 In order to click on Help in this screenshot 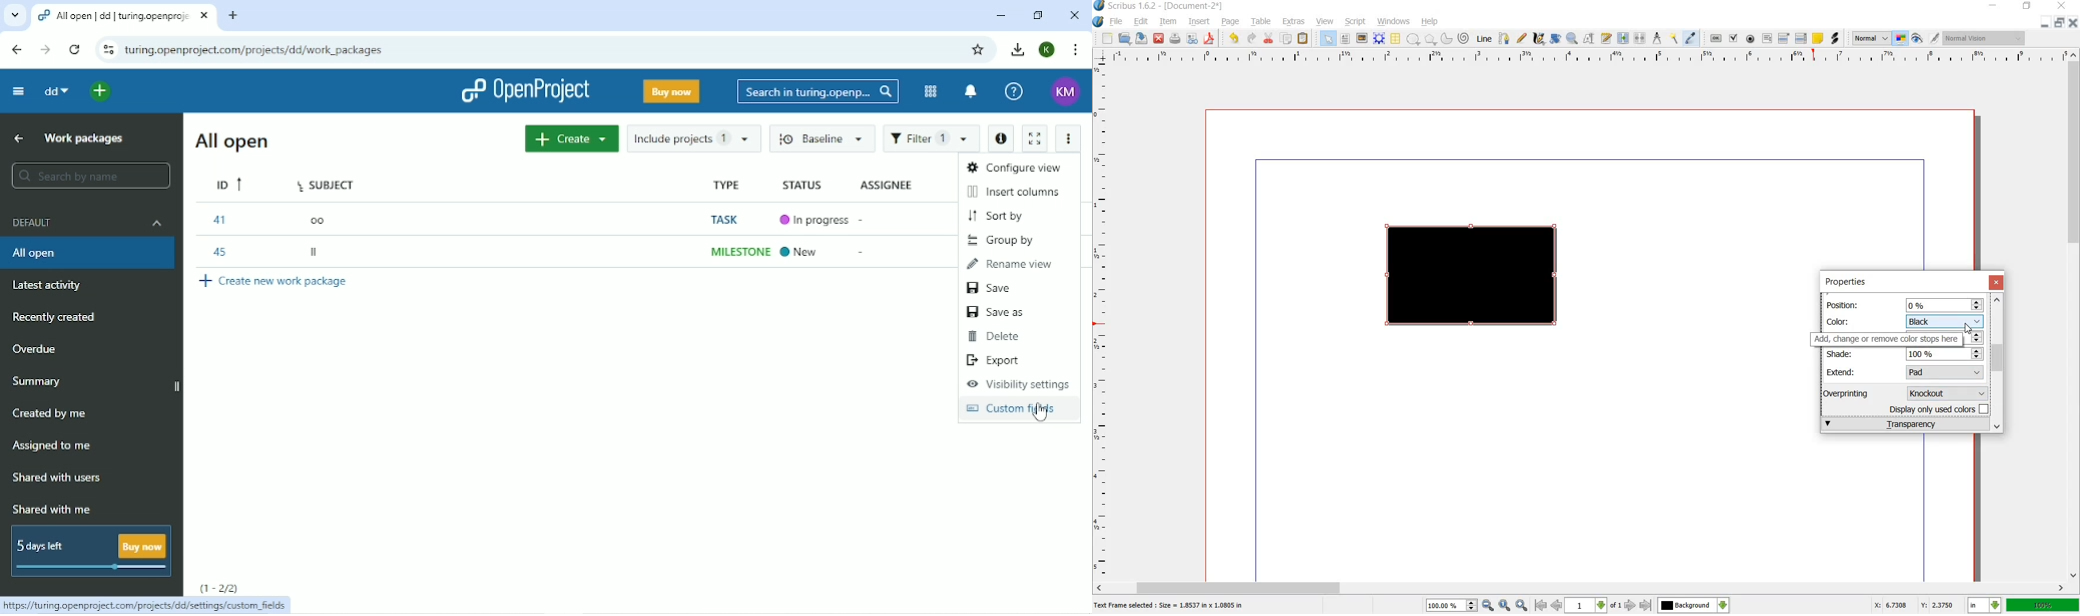, I will do `click(1015, 91)`.